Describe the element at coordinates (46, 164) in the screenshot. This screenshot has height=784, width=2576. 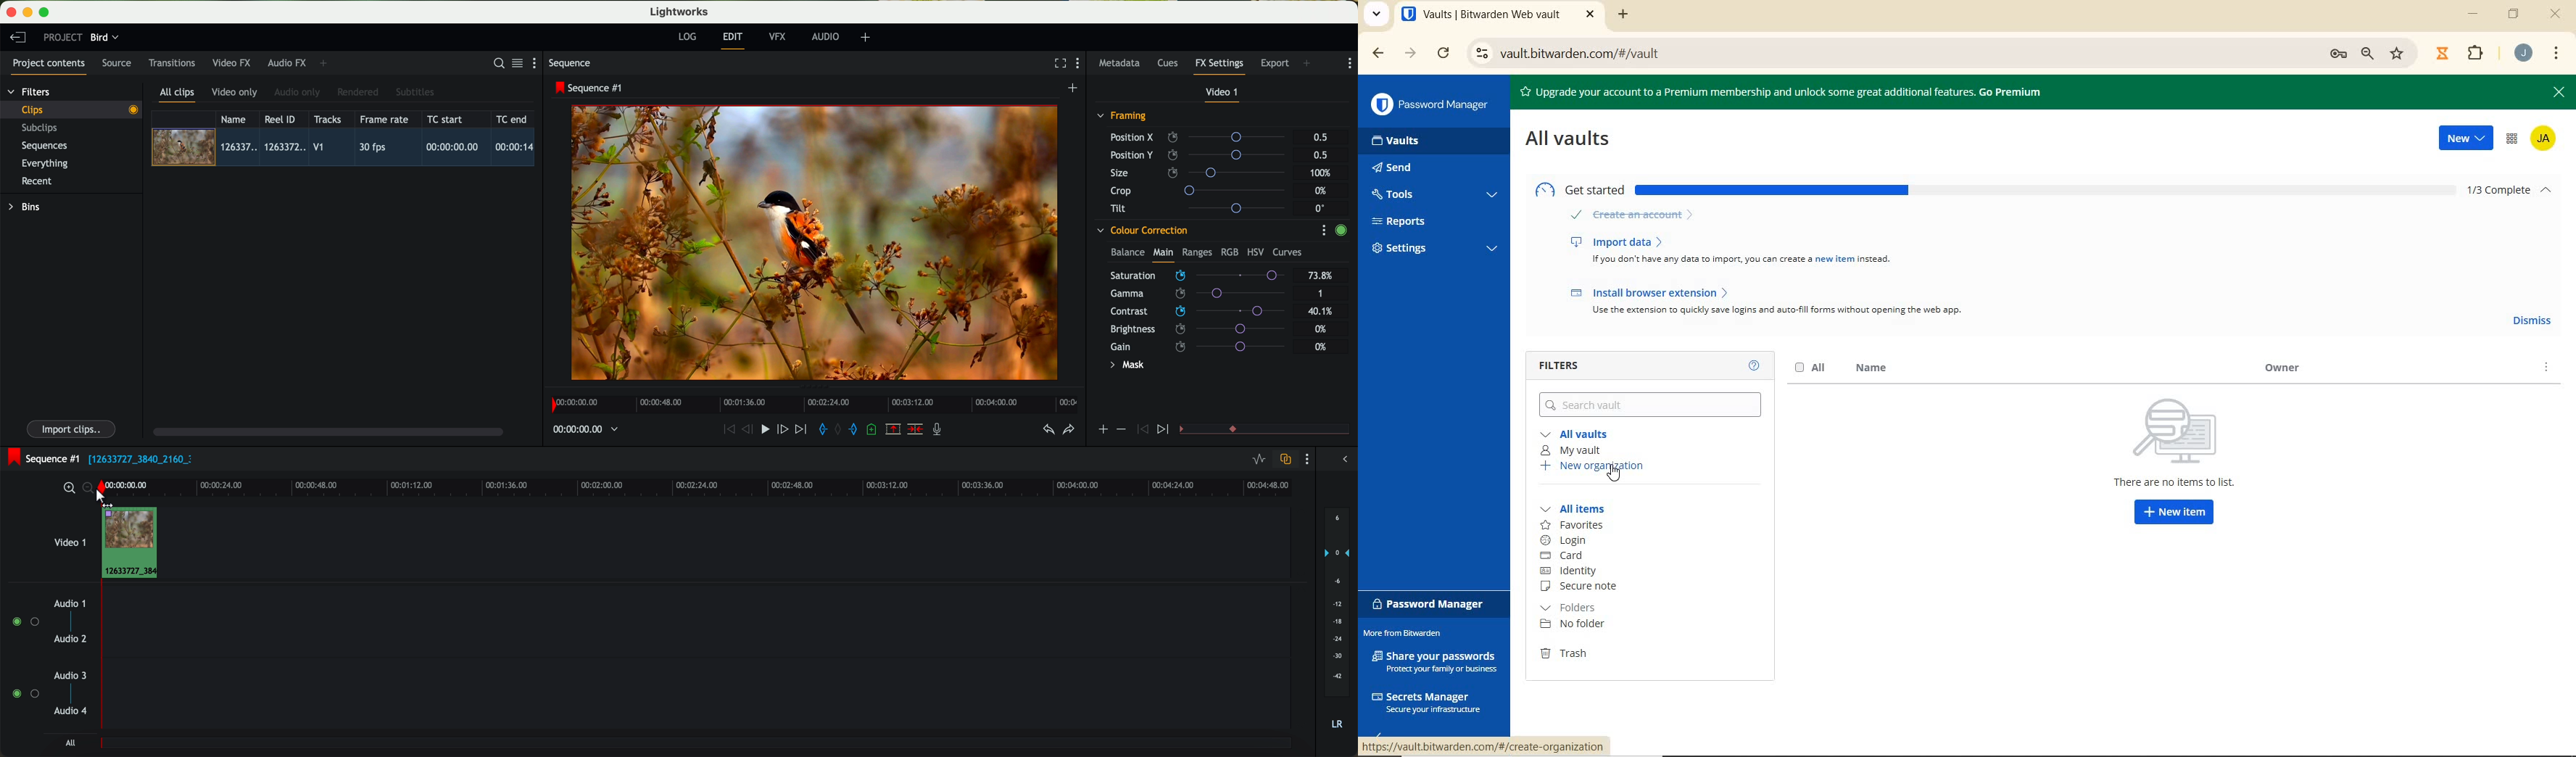
I see `everything` at that location.